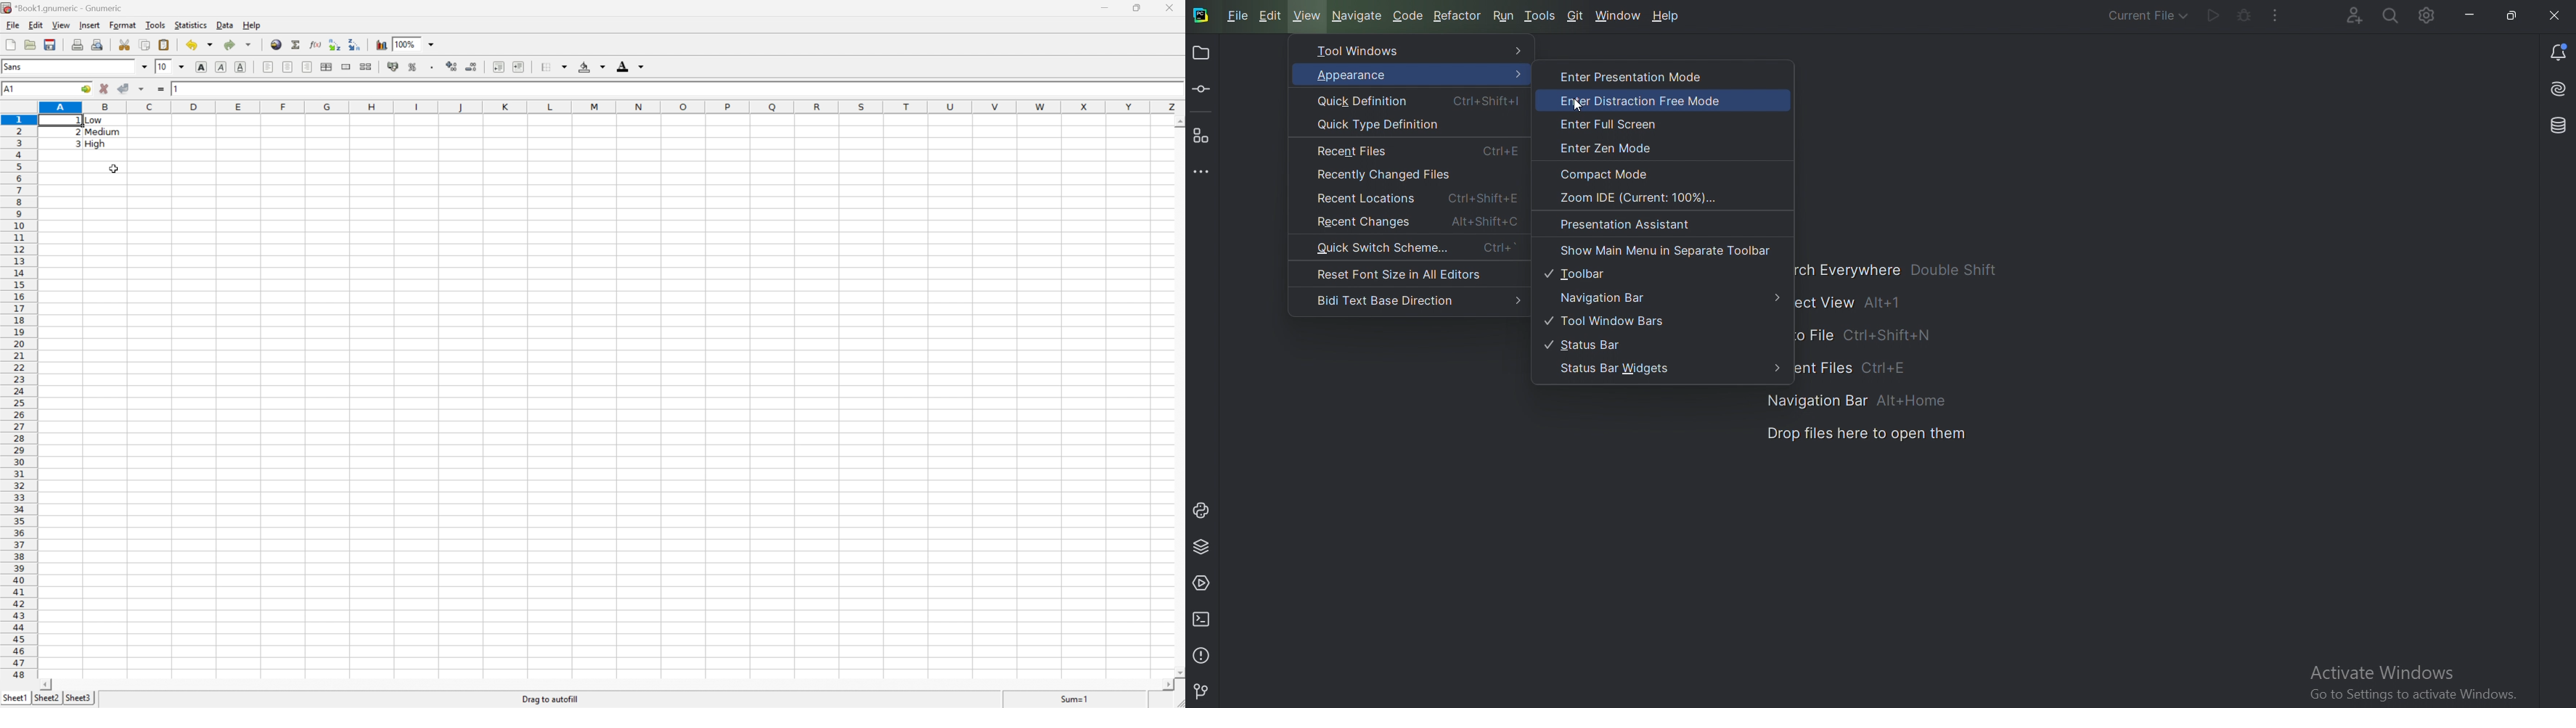 This screenshot has width=2576, height=728. I want to click on Tools, so click(1542, 14).